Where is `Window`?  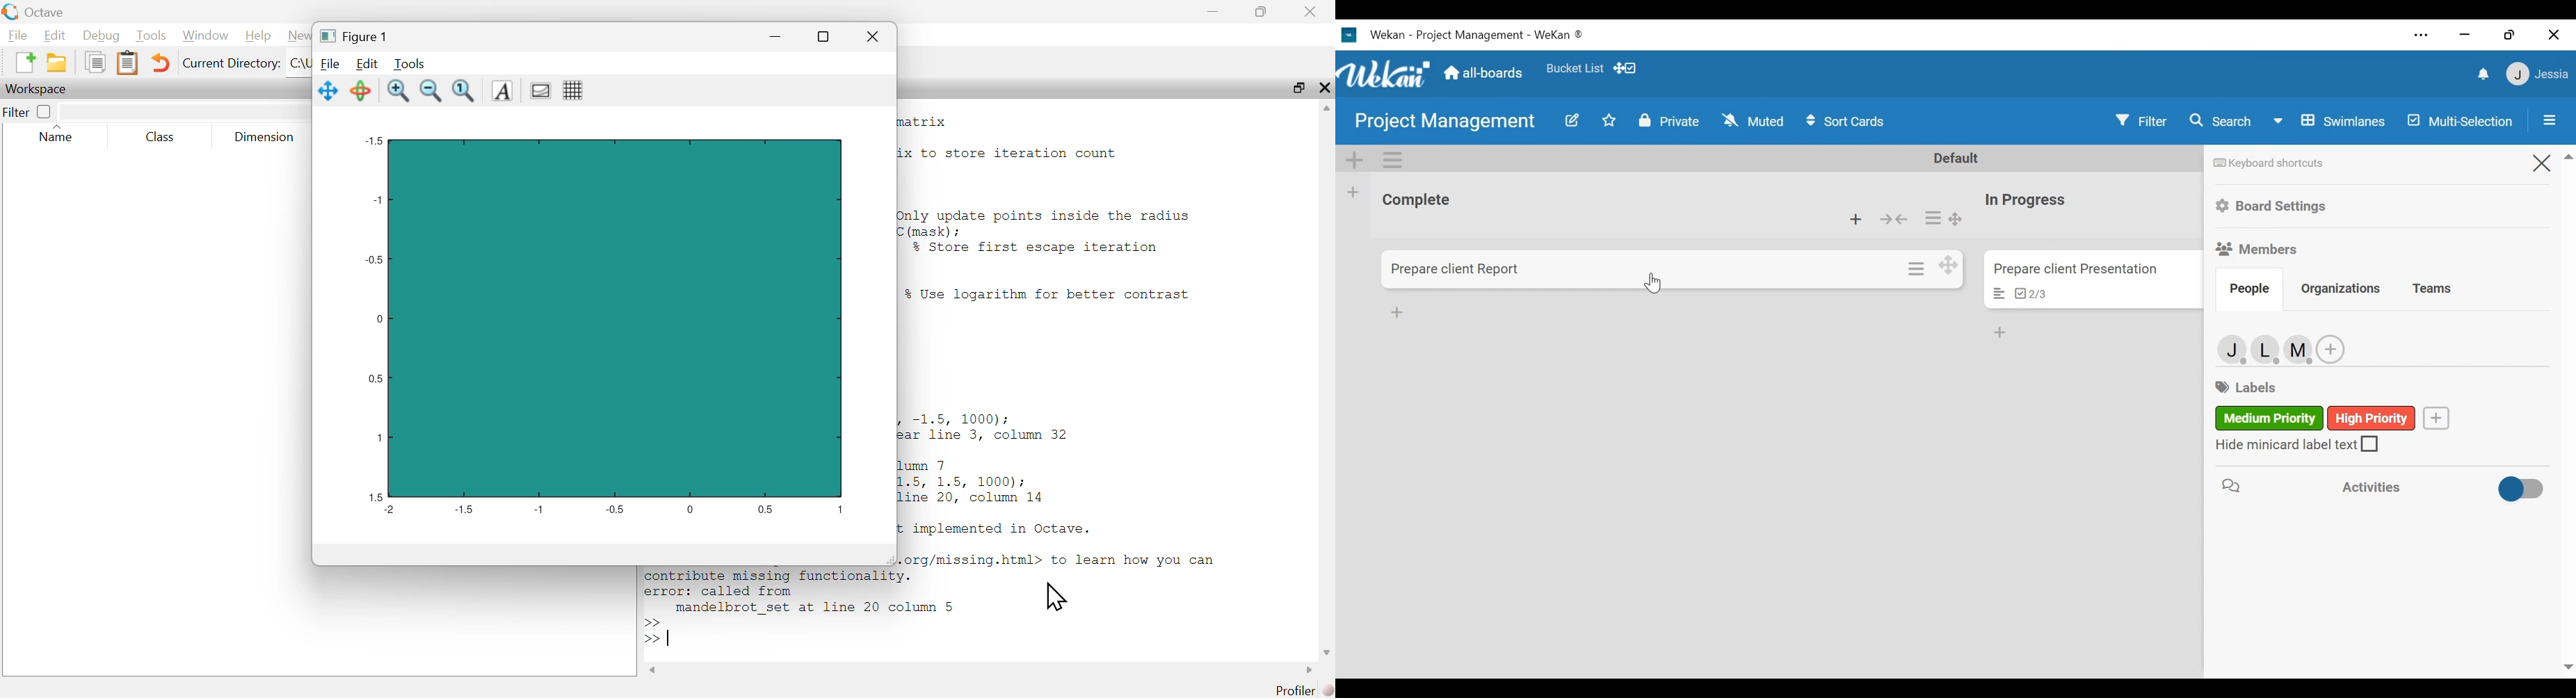 Window is located at coordinates (204, 36).